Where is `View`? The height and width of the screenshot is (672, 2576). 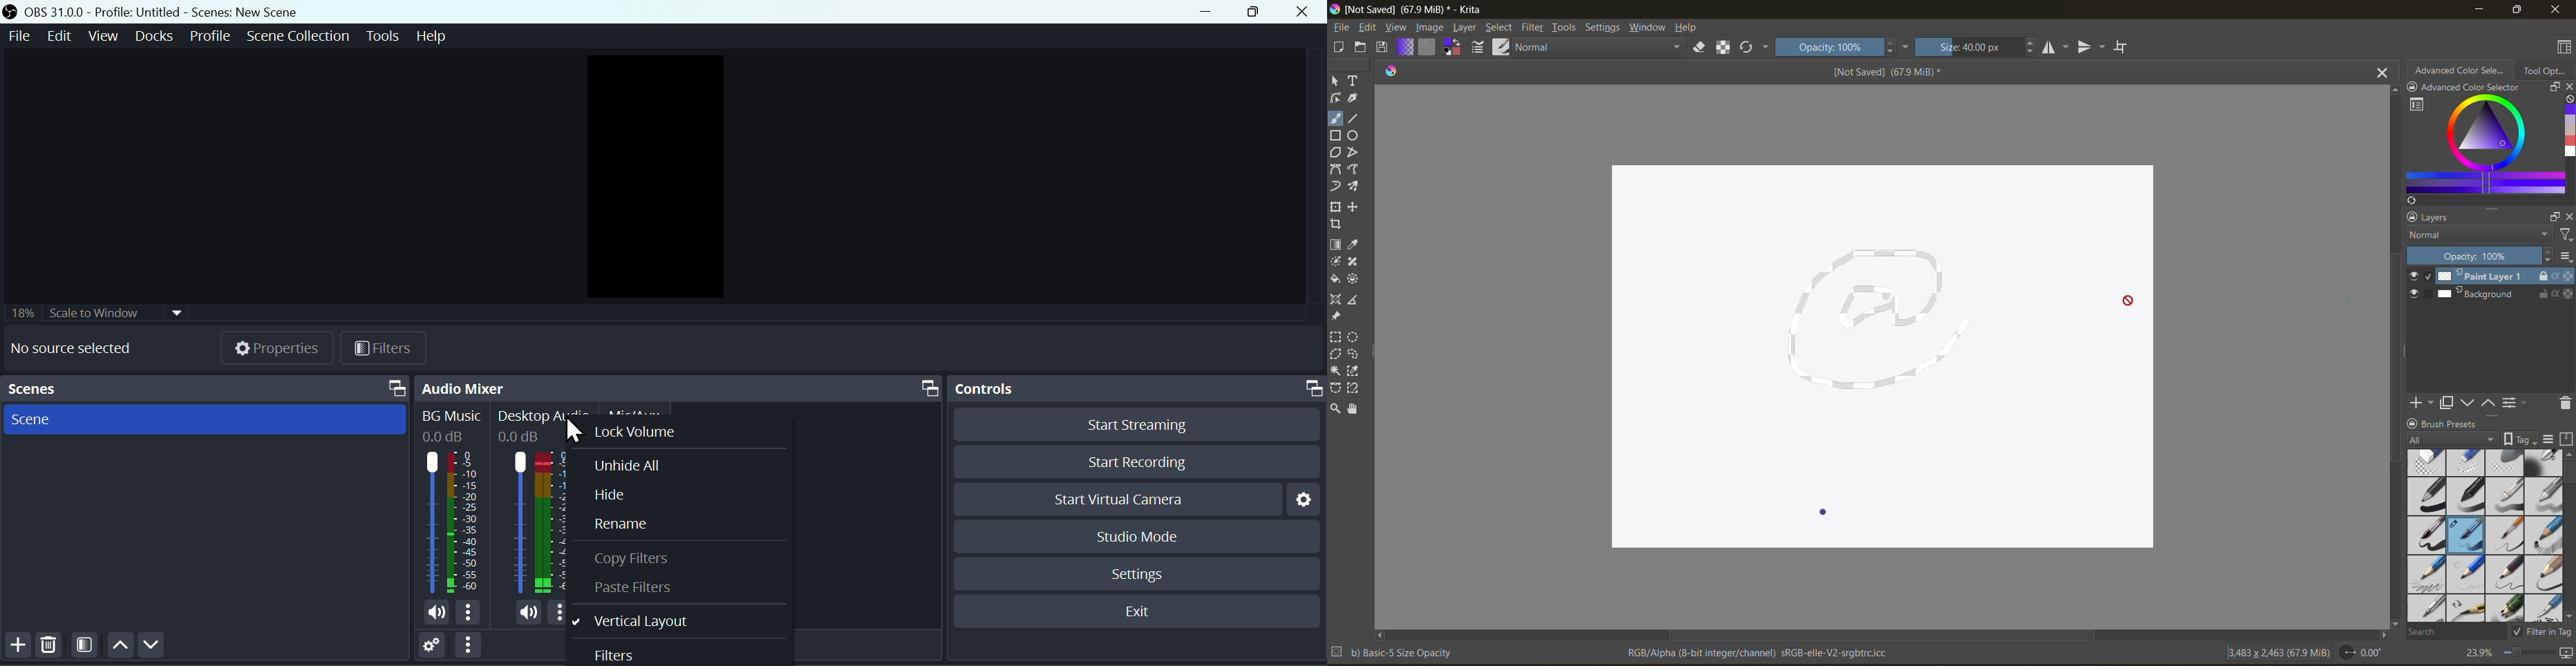 View is located at coordinates (102, 37).